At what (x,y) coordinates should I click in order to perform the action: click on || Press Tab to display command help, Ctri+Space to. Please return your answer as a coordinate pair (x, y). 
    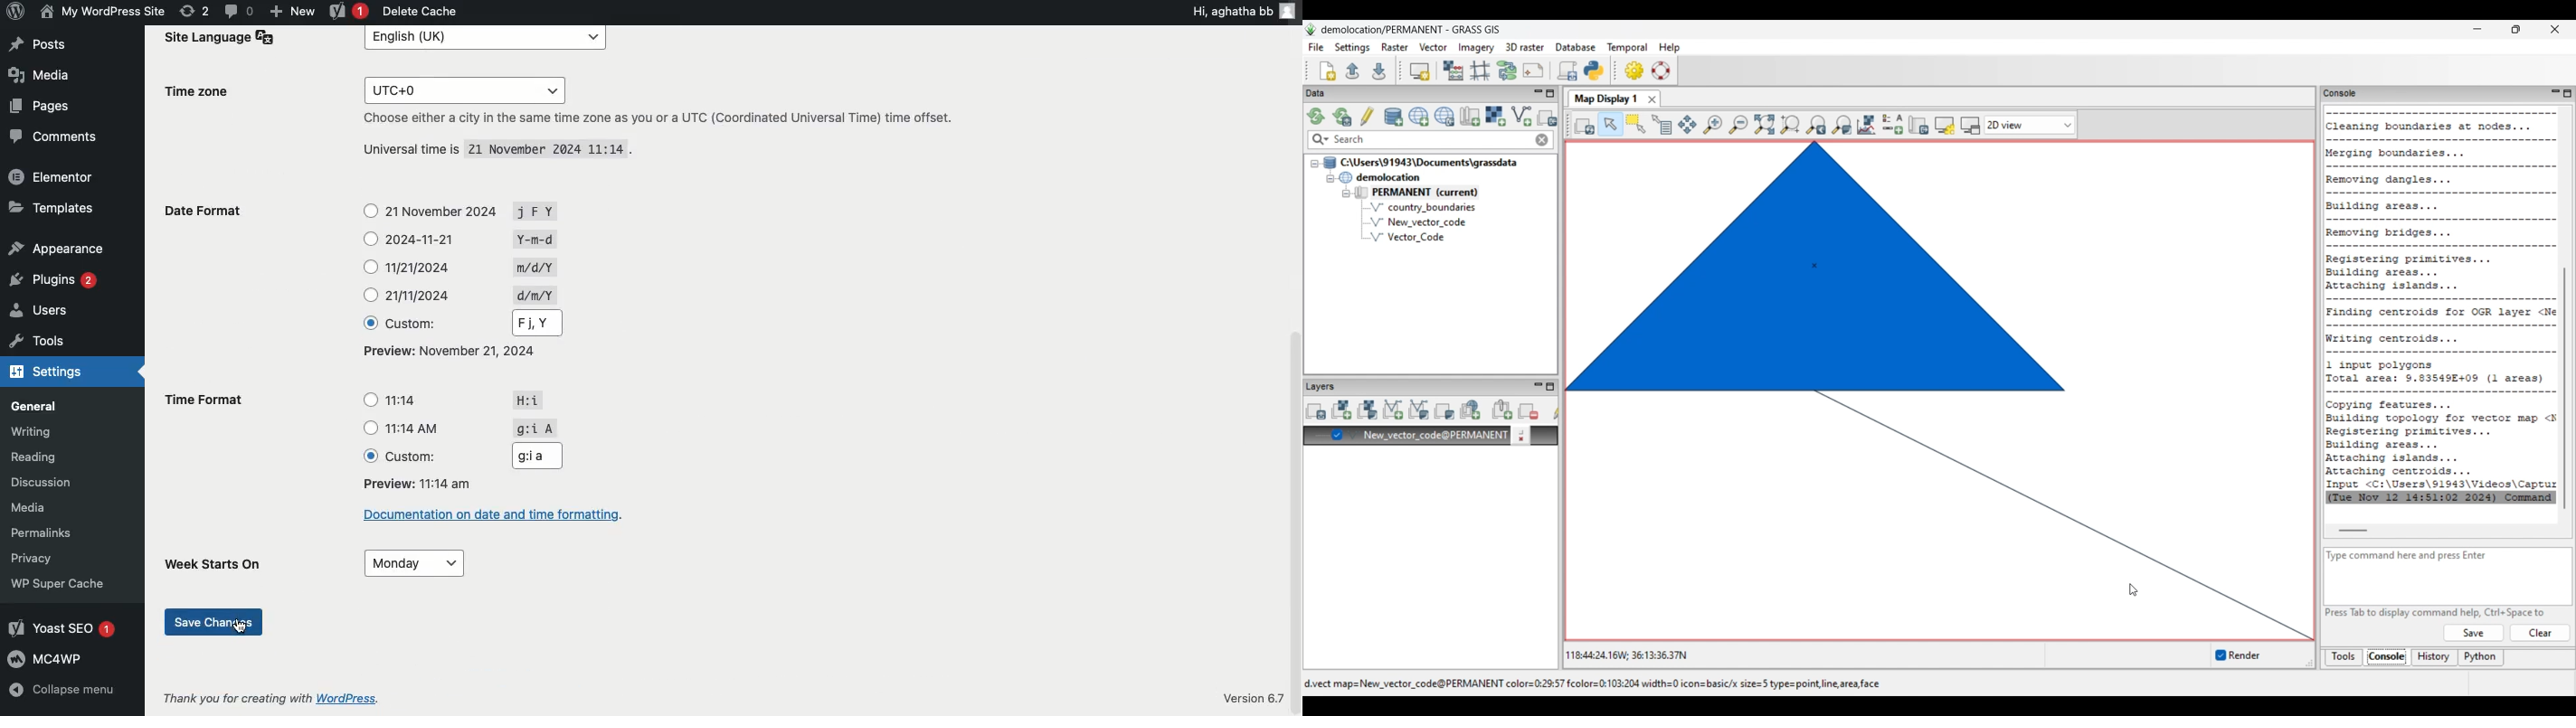
    Looking at the image, I should click on (2438, 611).